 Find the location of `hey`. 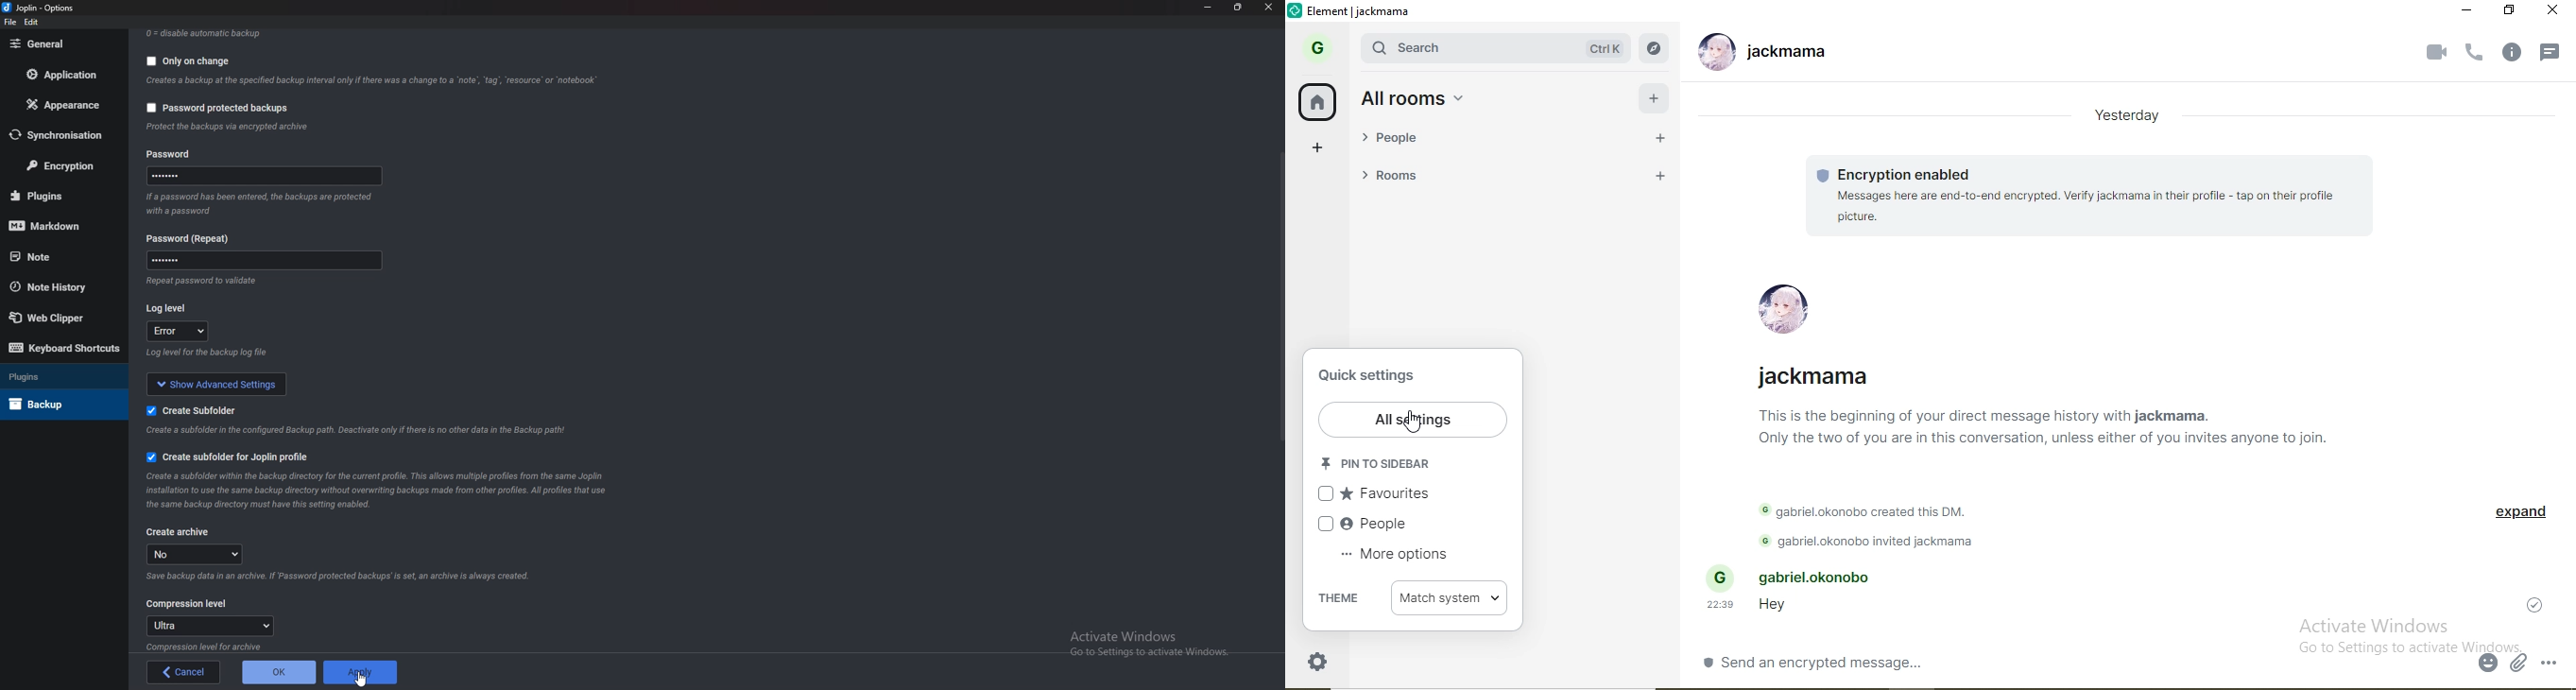

hey is located at coordinates (1772, 608).